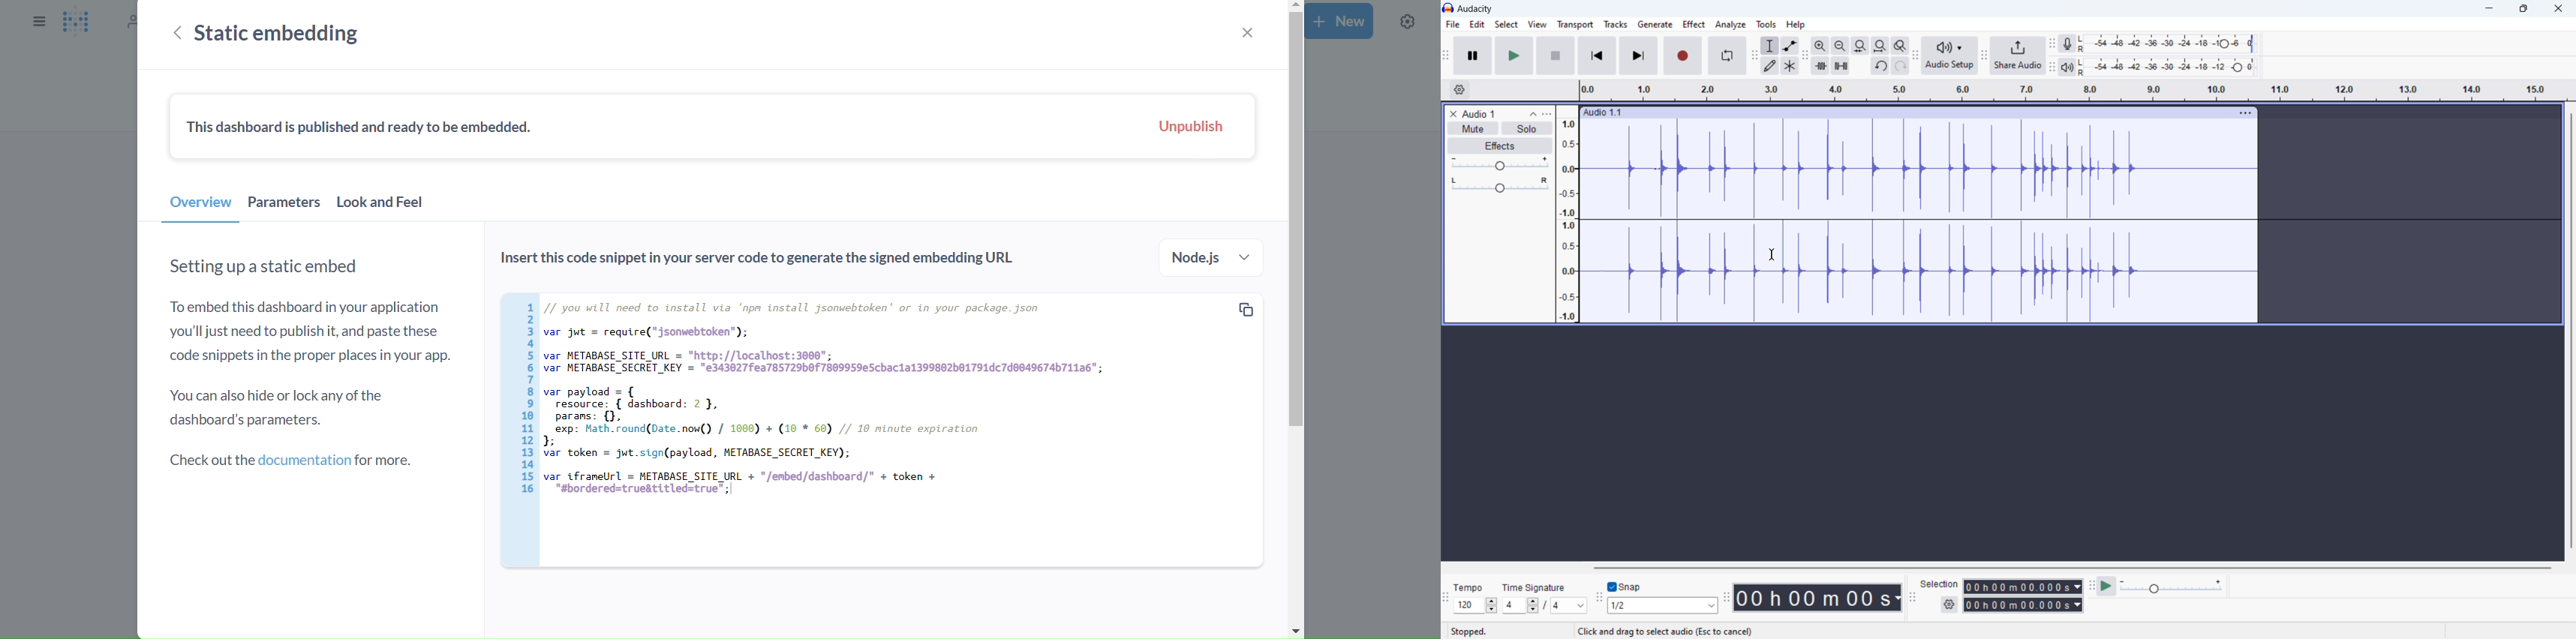 The image size is (2576, 644). Describe the element at coordinates (1754, 56) in the screenshot. I see `tools toolbar` at that location.